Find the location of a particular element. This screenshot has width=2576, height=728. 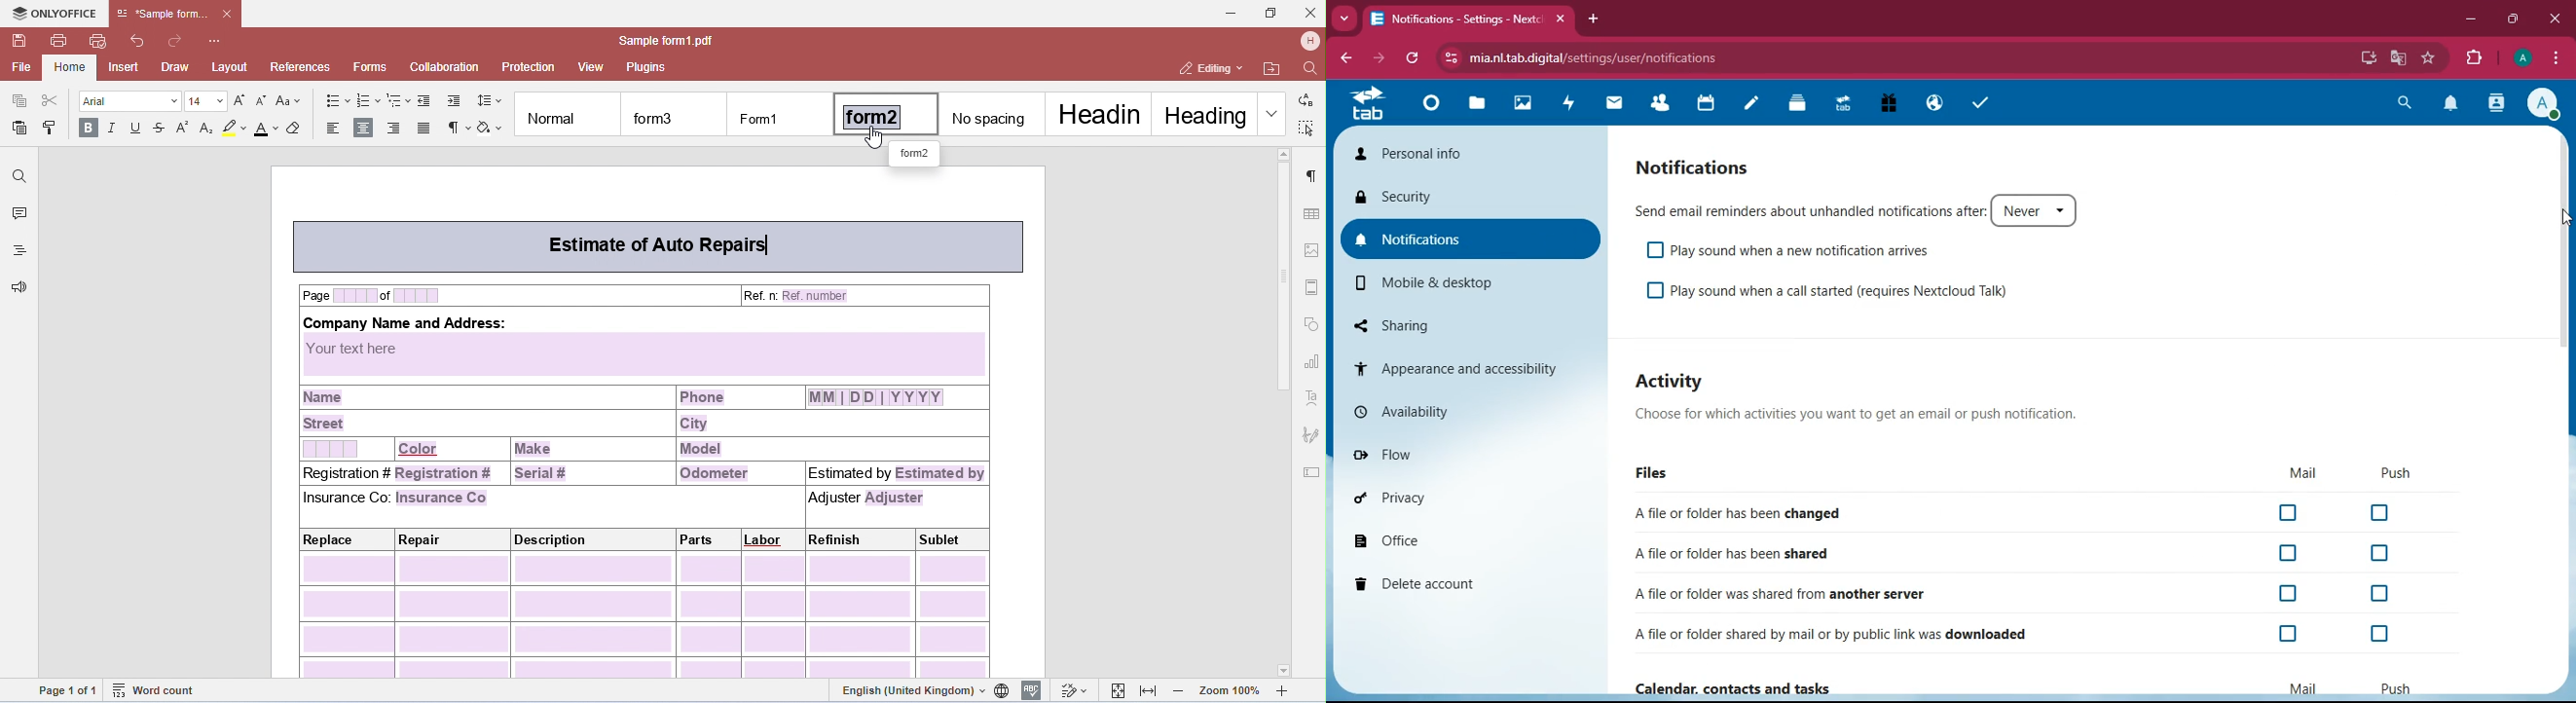

security is located at coordinates (1471, 195).